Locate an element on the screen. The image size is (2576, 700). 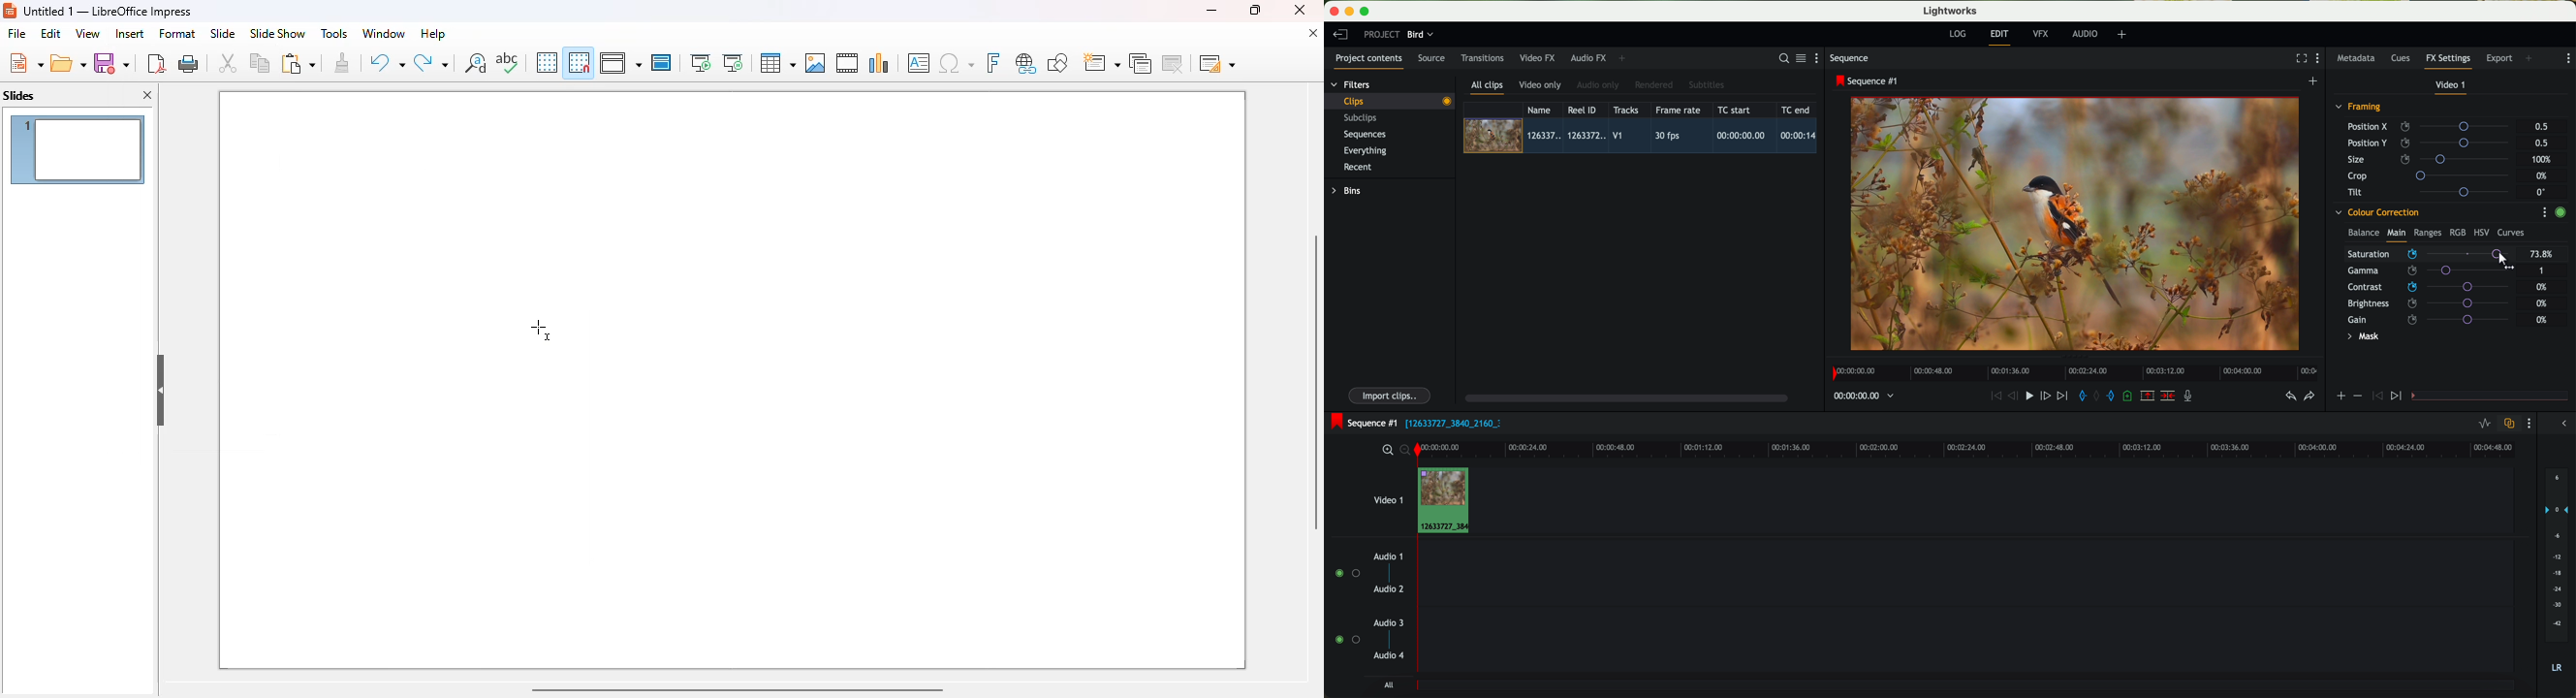
search for assets or bins is located at coordinates (1780, 59).